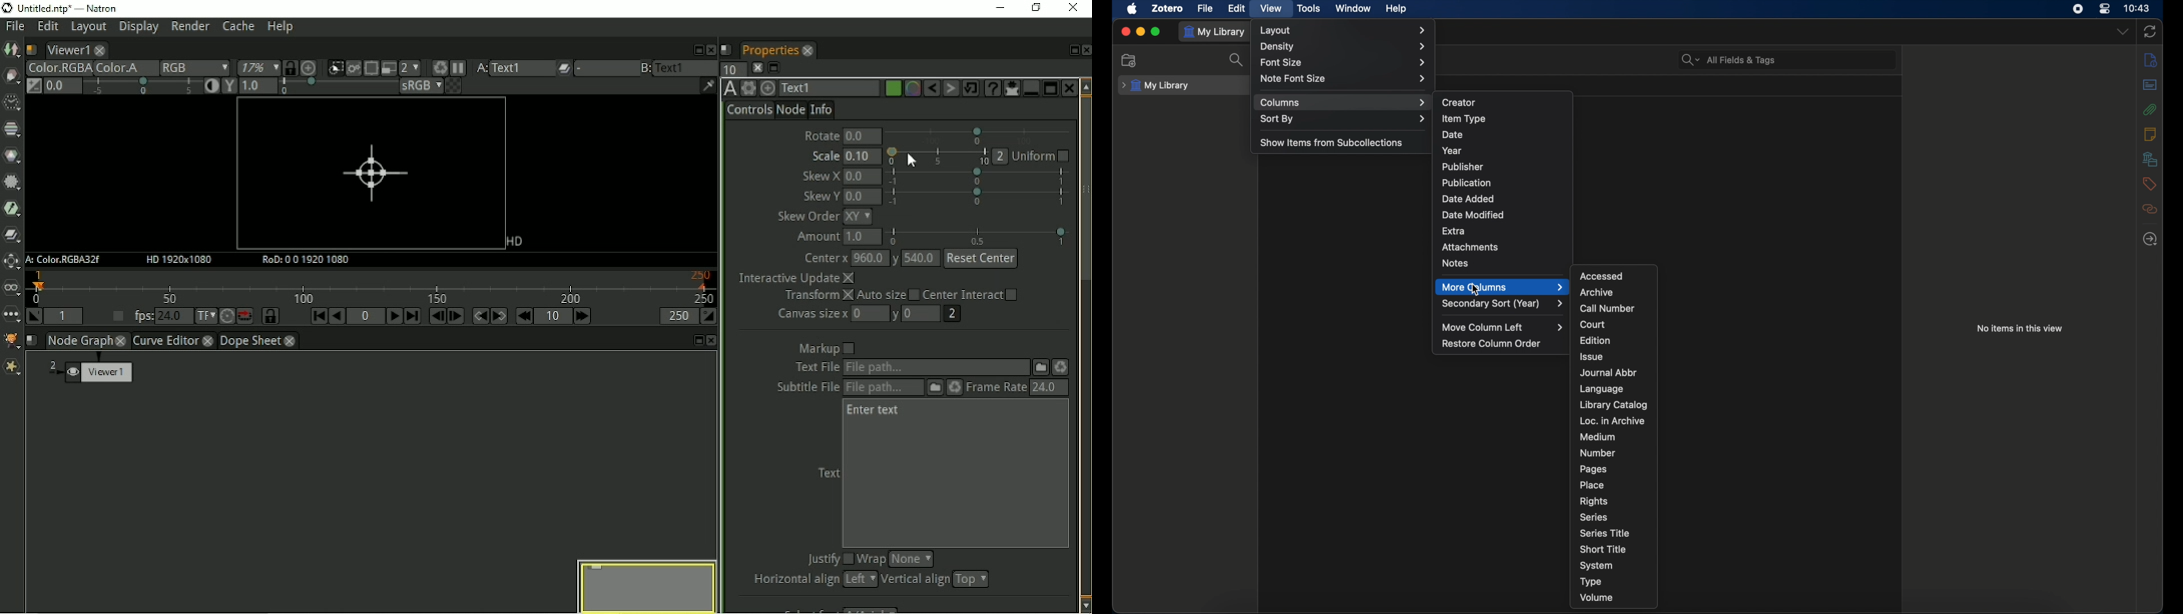  I want to click on all fields & tags, so click(1730, 59).